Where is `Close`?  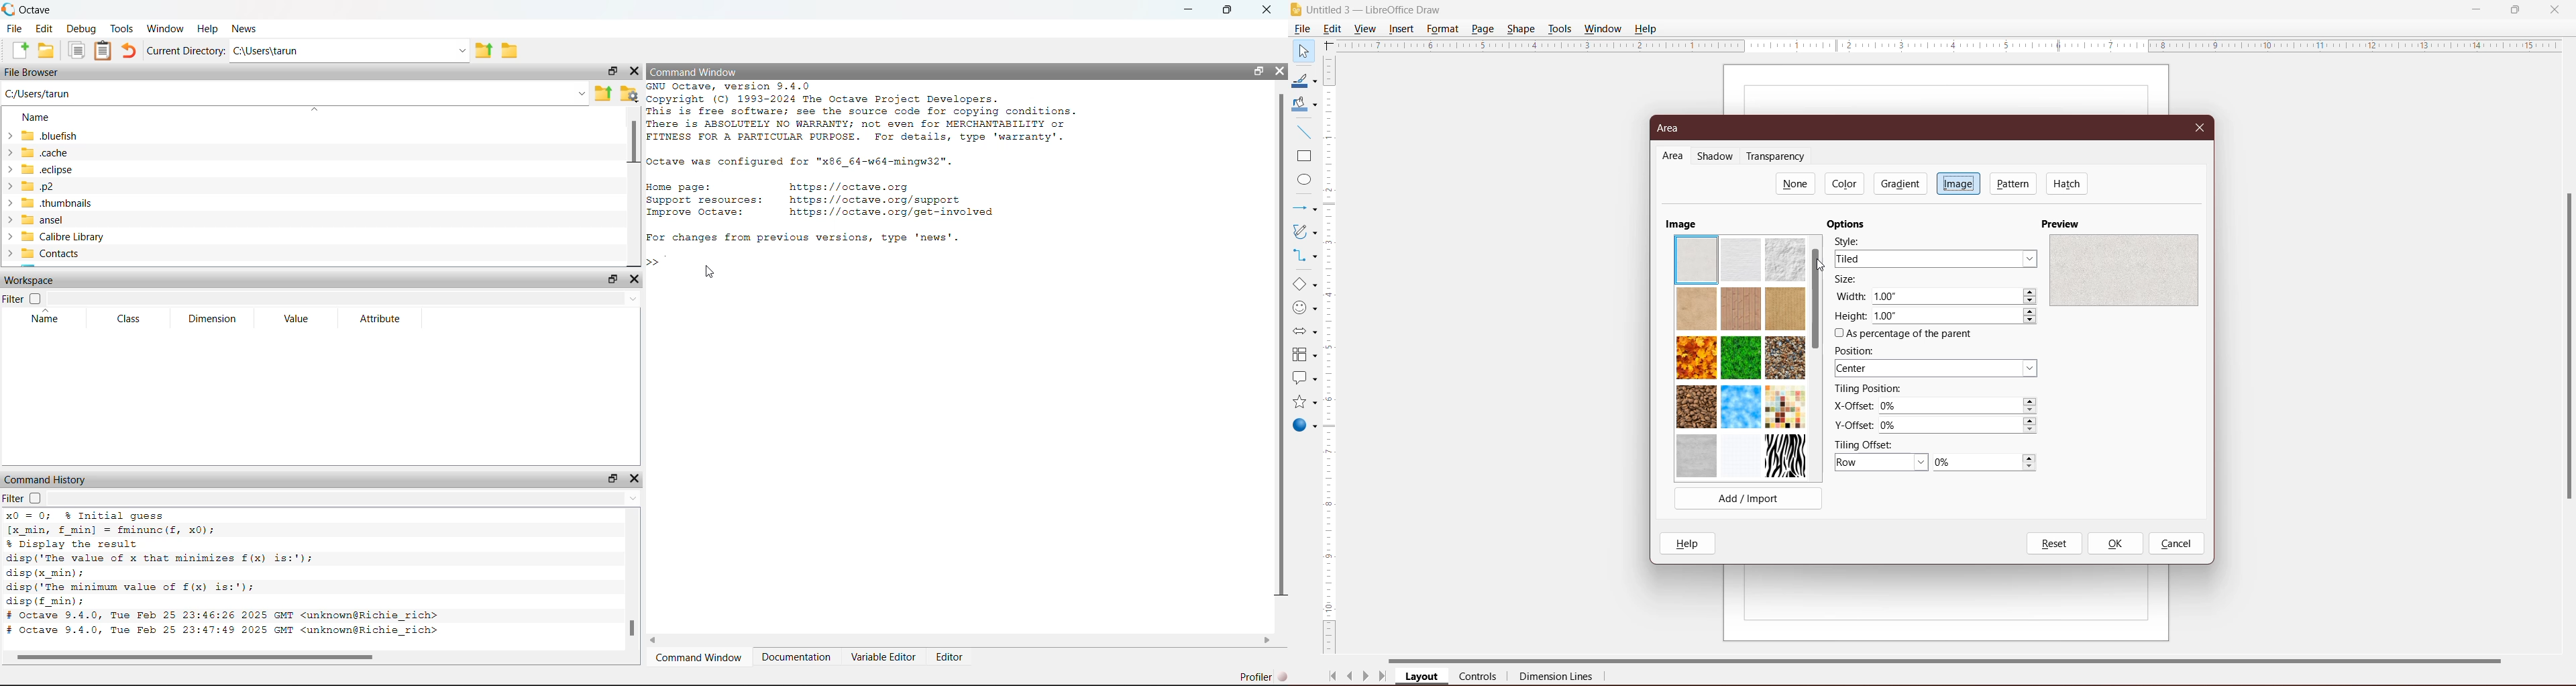
Close is located at coordinates (1280, 68).